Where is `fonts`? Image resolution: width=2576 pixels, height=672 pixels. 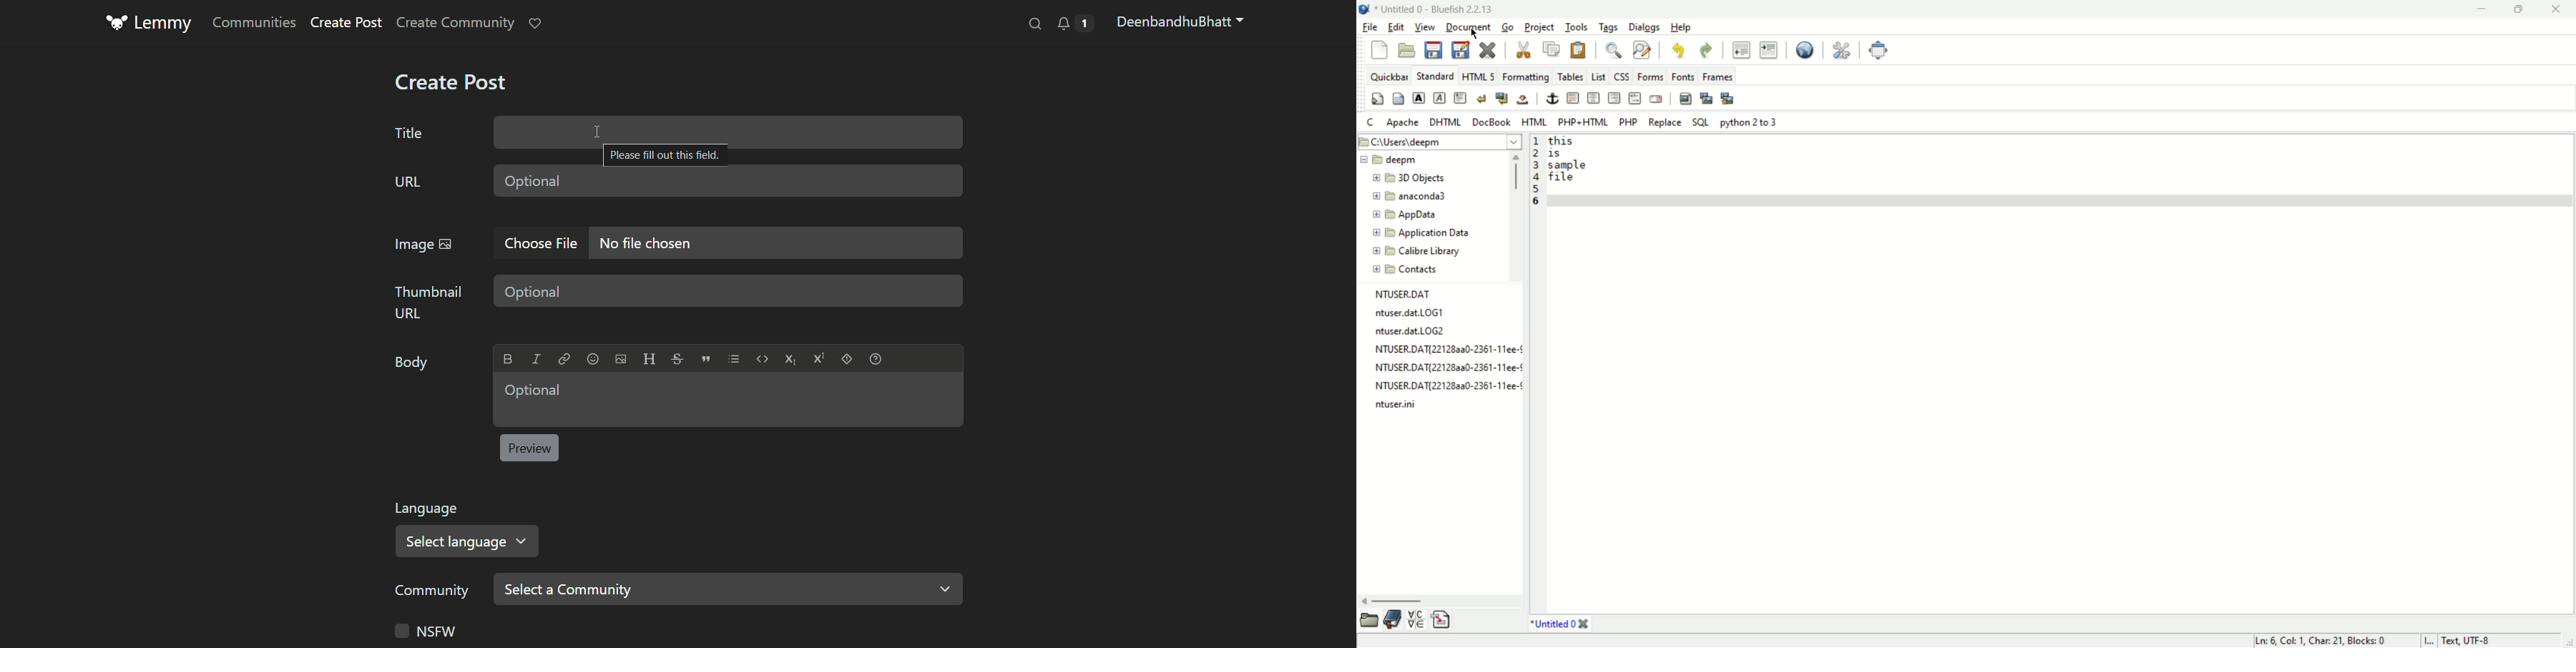 fonts is located at coordinates (1684, 76).